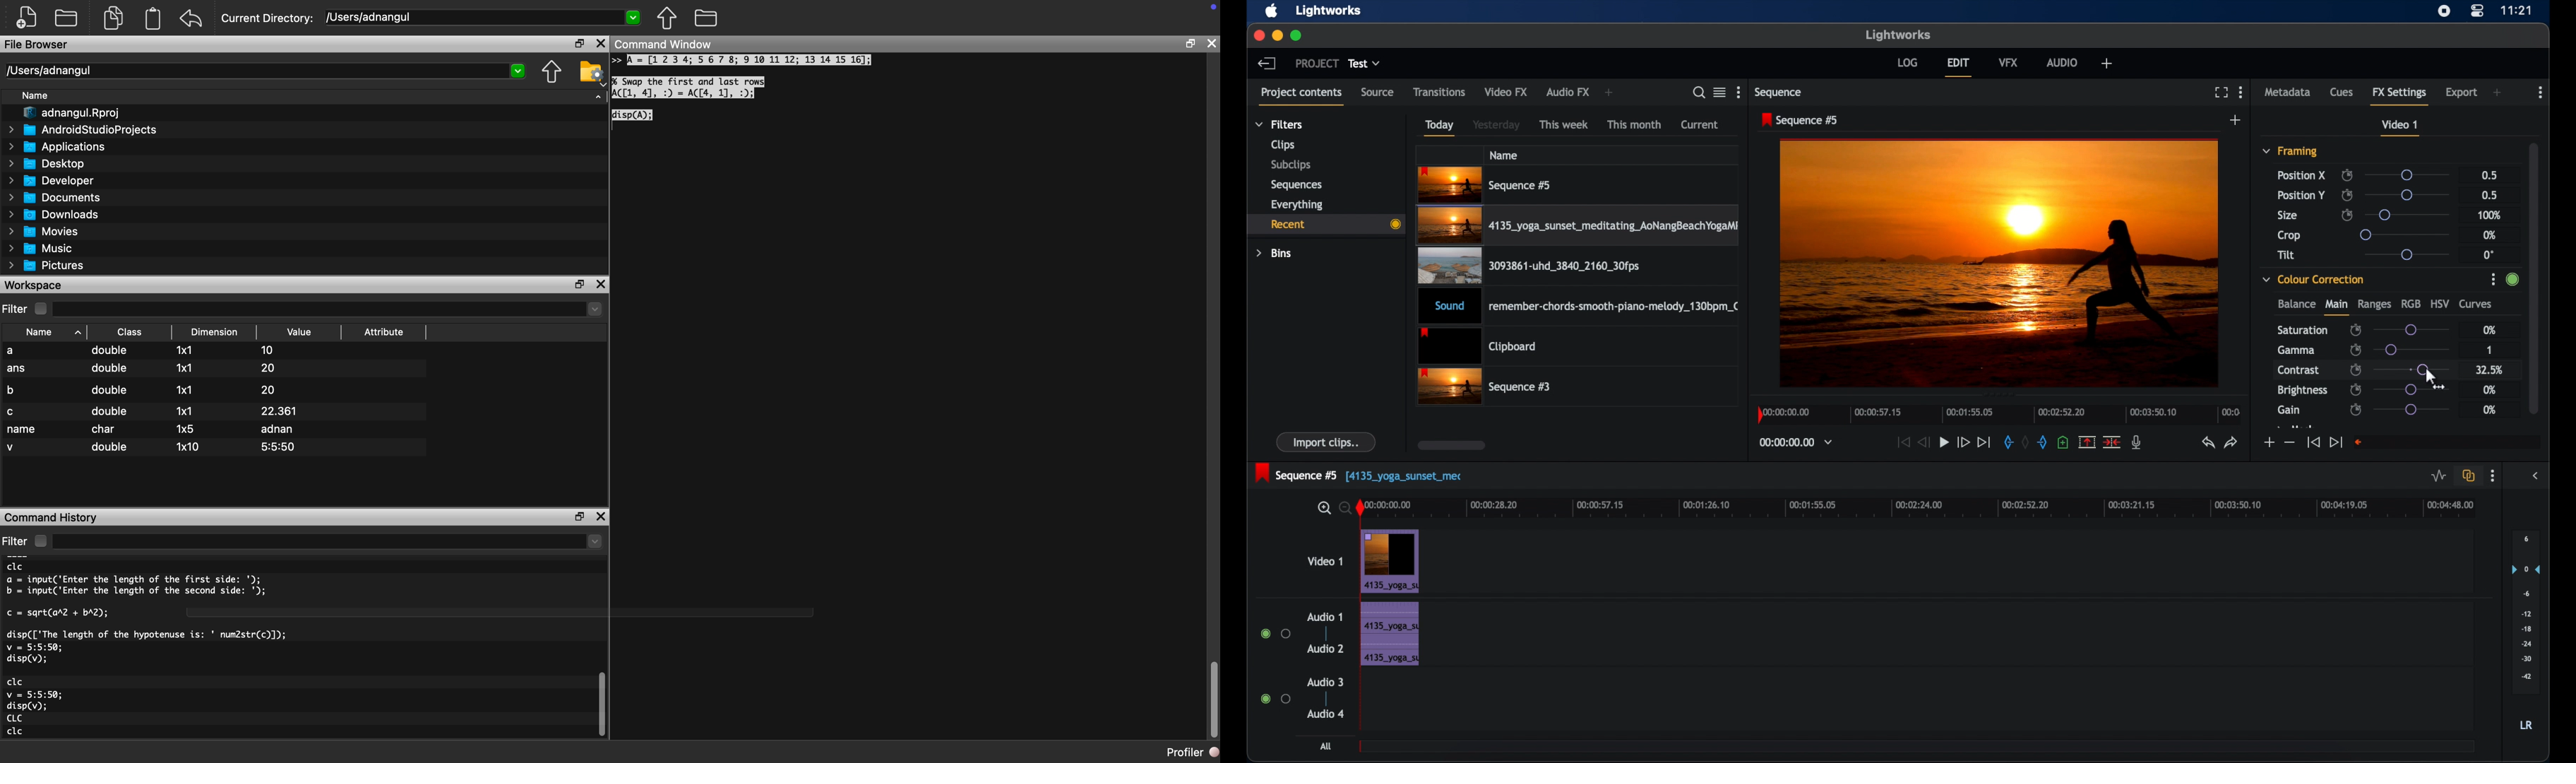  I want to click on a double 1x1 10
ans double 1x1 20
b double 1x1 20
@ double 1x1 22.361
name char 1x5 adnan
\ double 1x10 5:5:50, so click(214, 402).